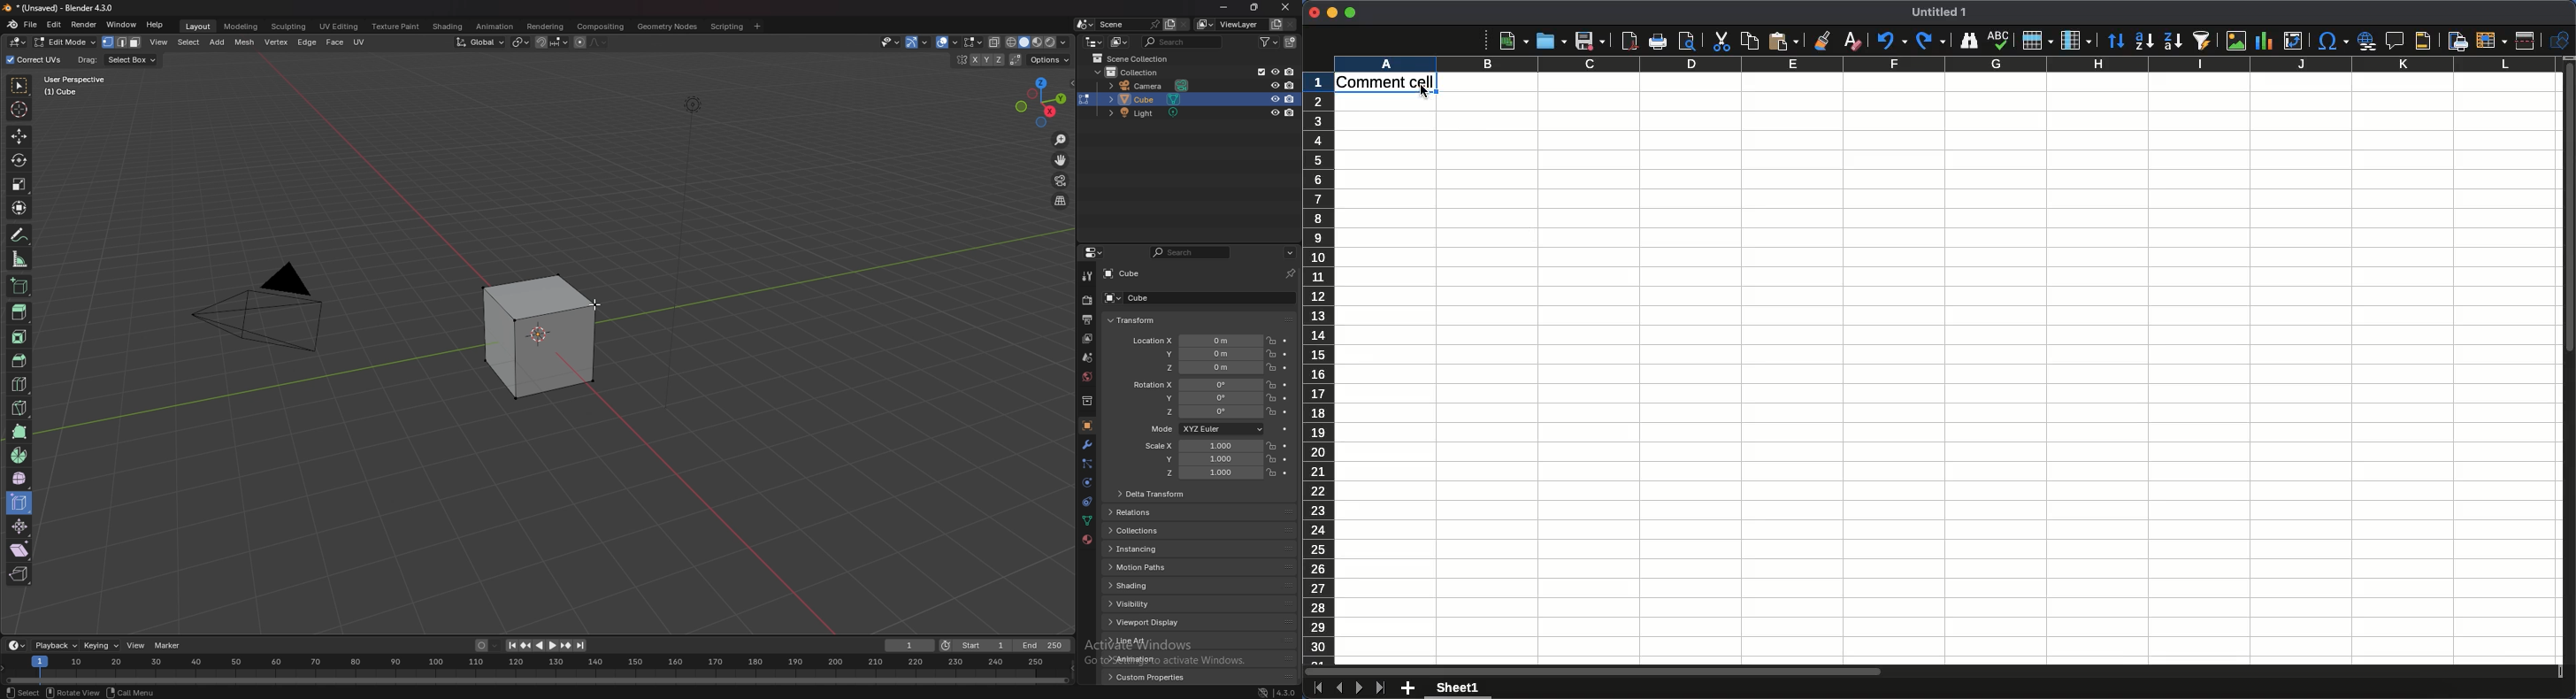 This screenshot has height=700, width=2576. What do you see at coordinates (155, 26) in the screenshot?
I see `help` at bounding box center [155, 26].